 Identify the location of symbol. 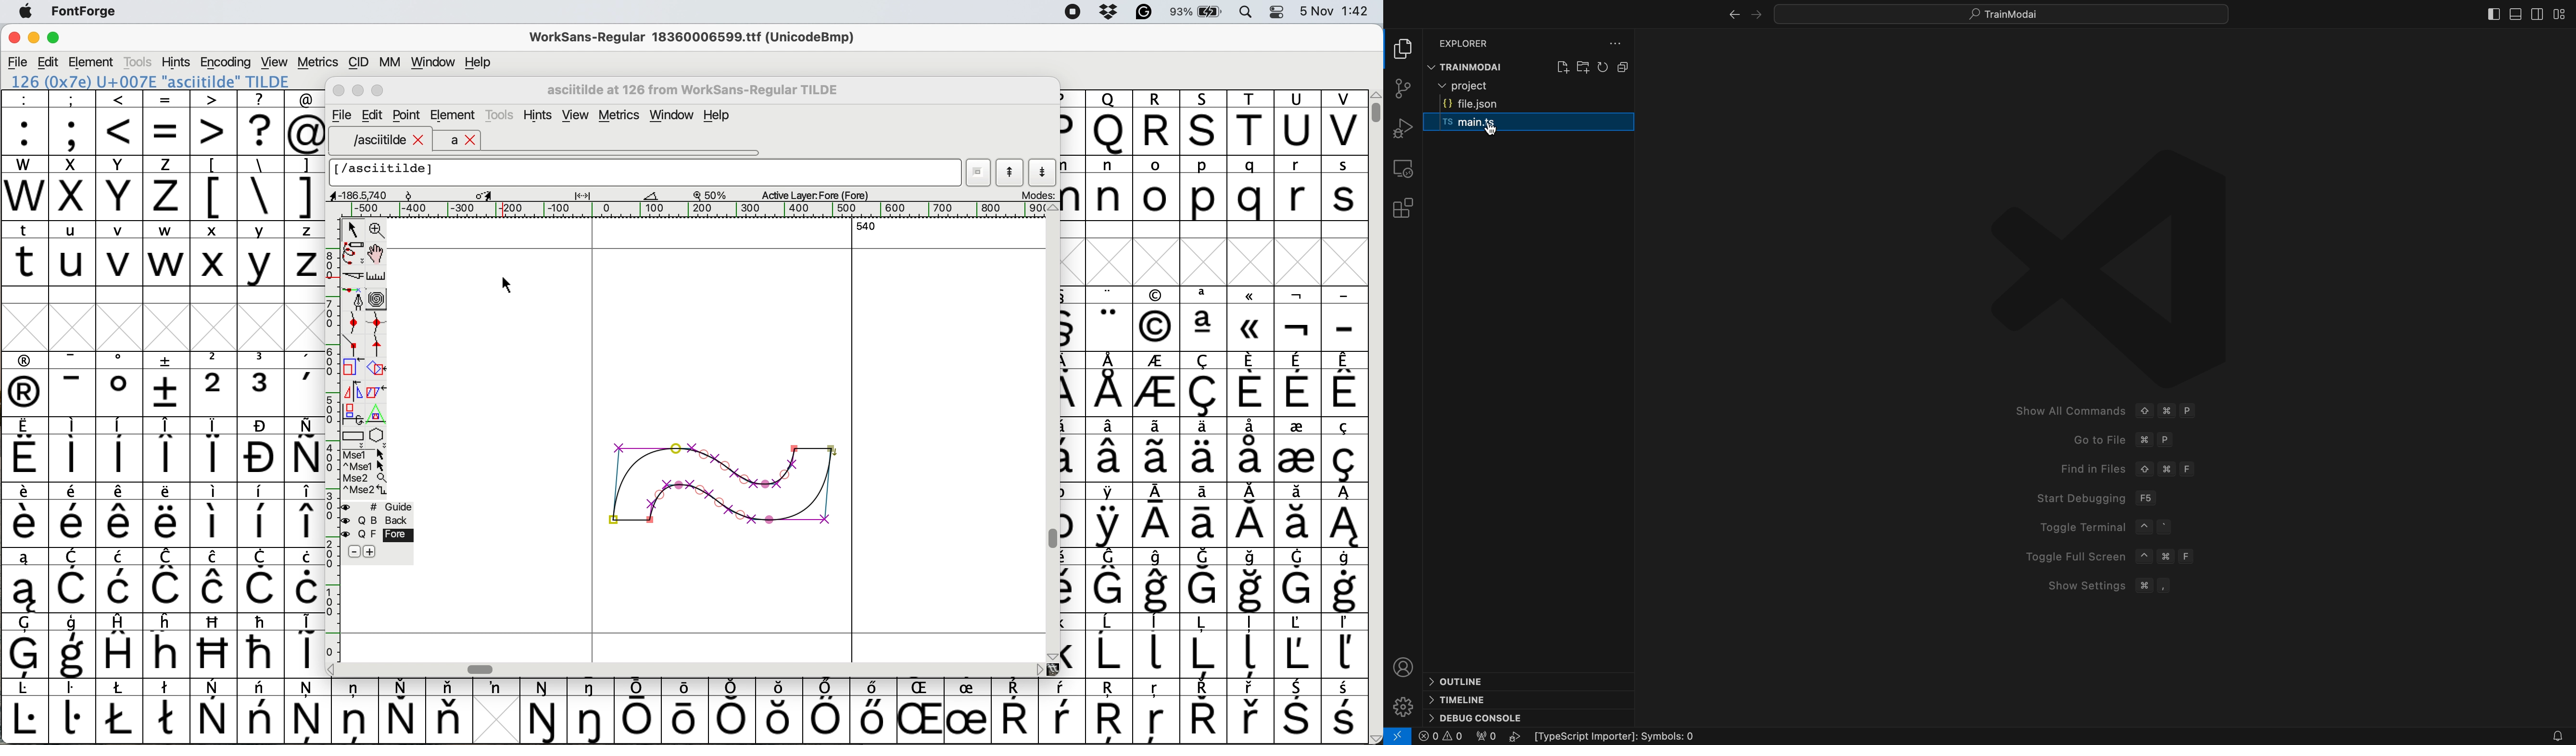
(120, 384).